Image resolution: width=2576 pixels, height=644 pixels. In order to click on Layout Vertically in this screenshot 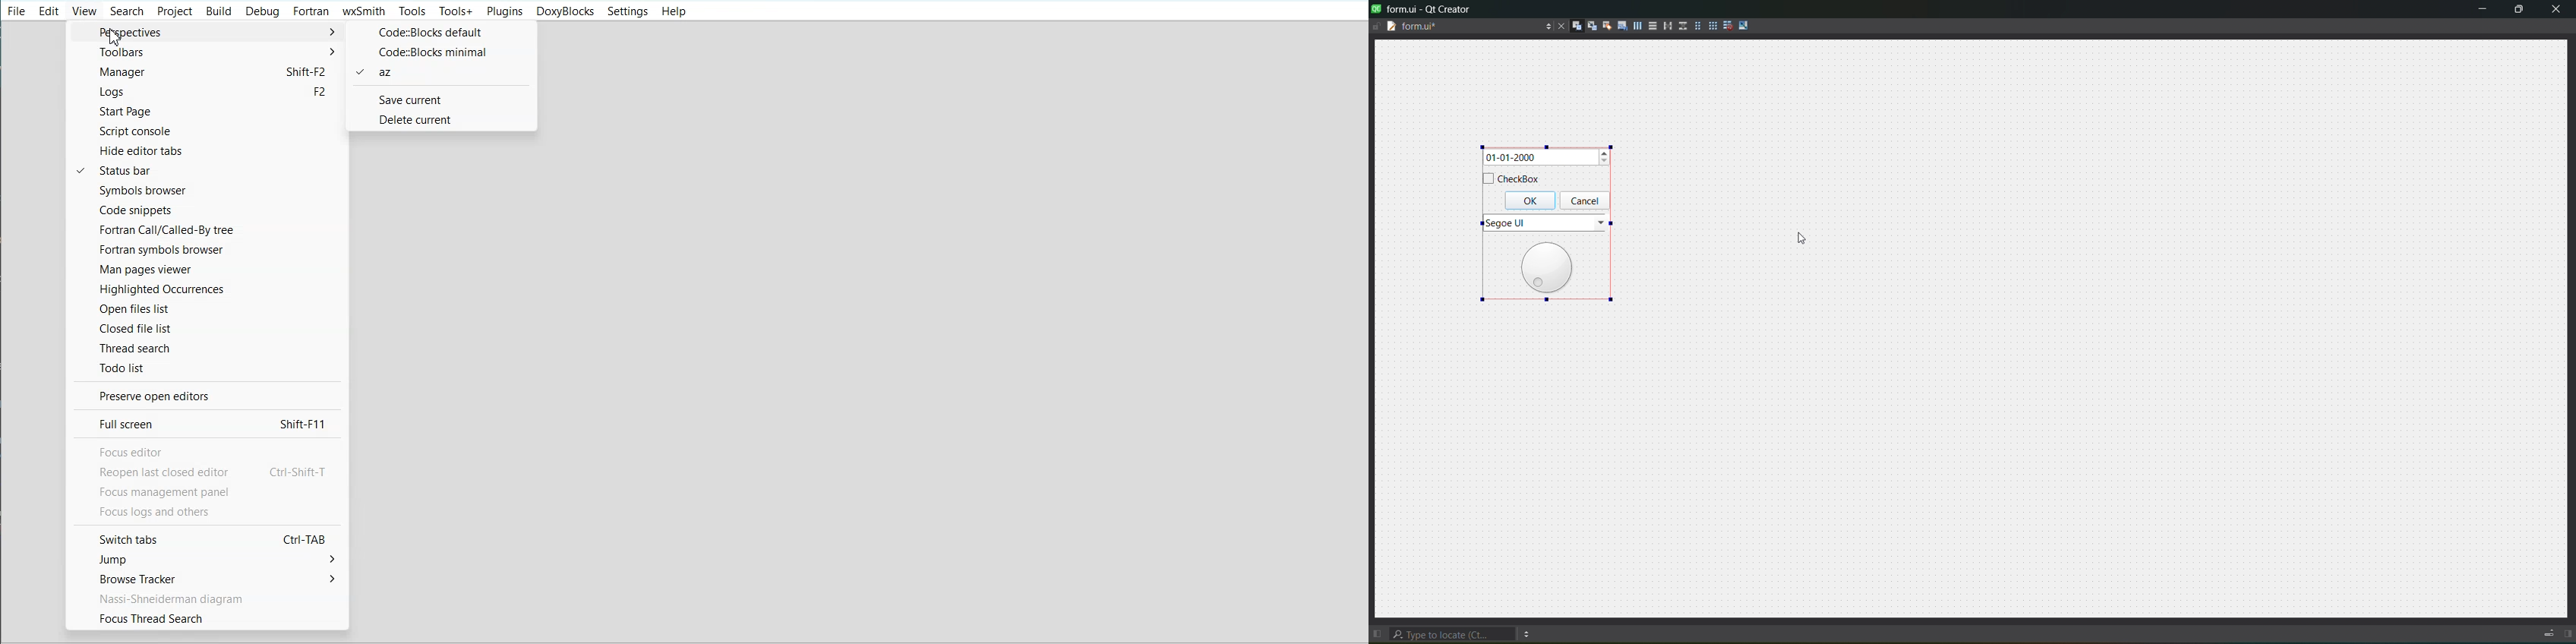, I will do `click(1652, 25)`.